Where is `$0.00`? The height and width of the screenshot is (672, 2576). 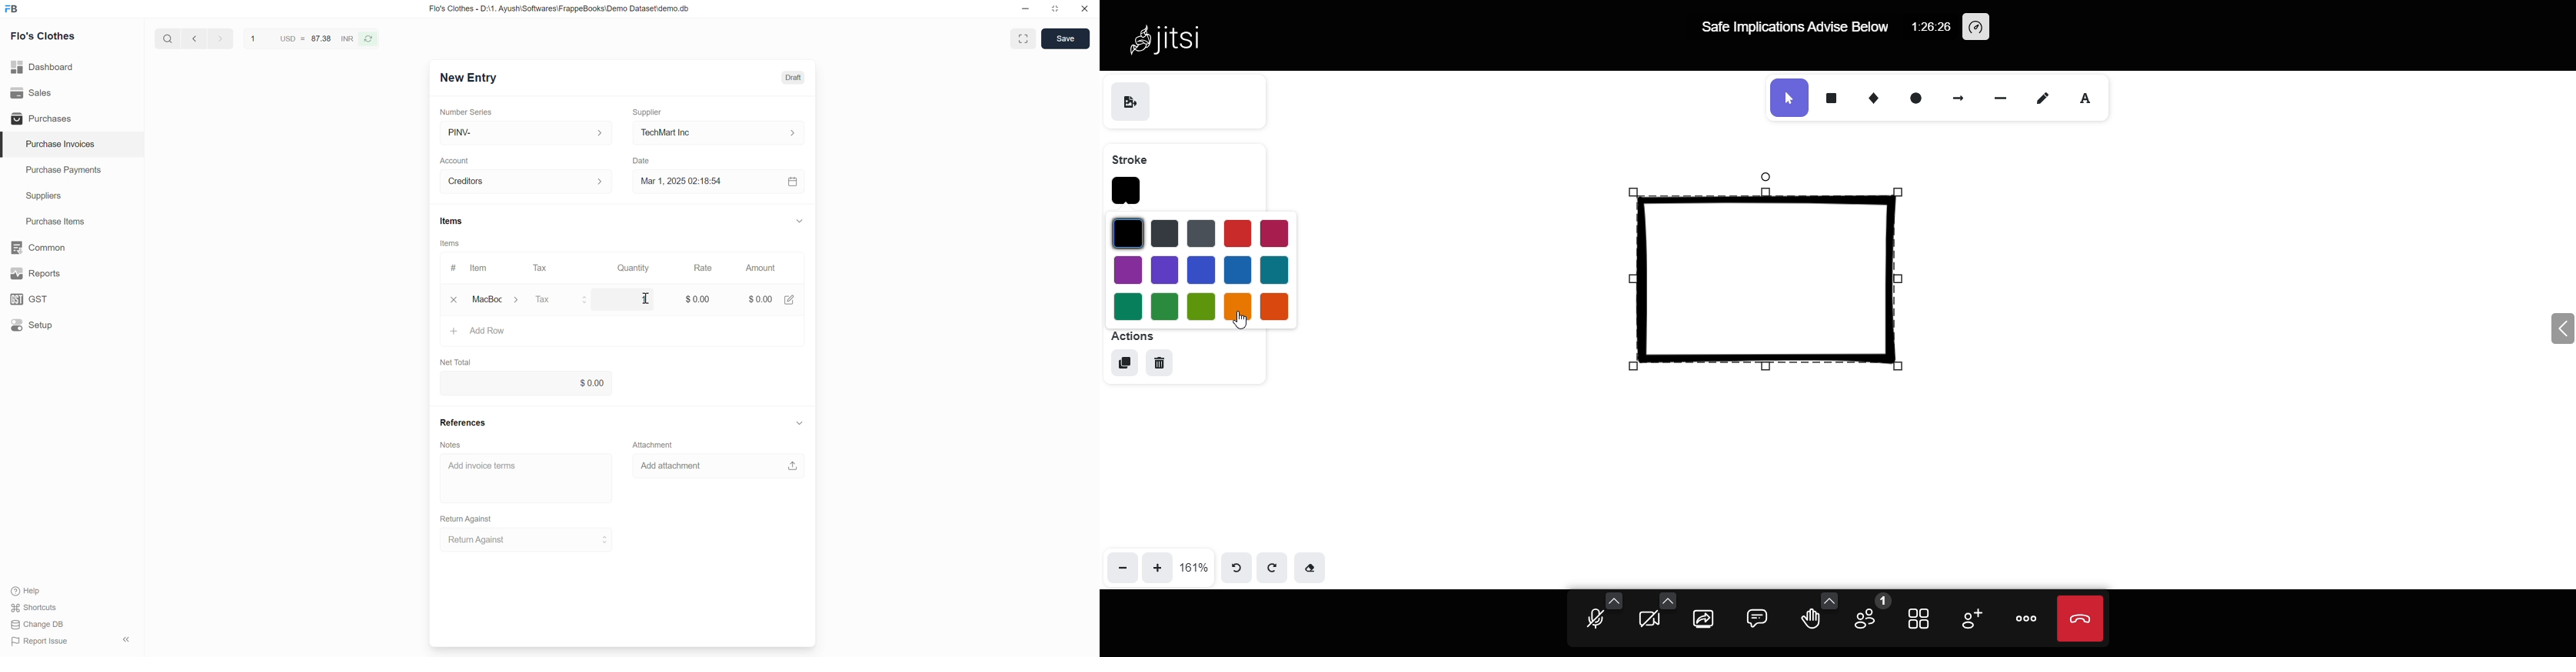 $0.00 is located at coordinates (698, 295).